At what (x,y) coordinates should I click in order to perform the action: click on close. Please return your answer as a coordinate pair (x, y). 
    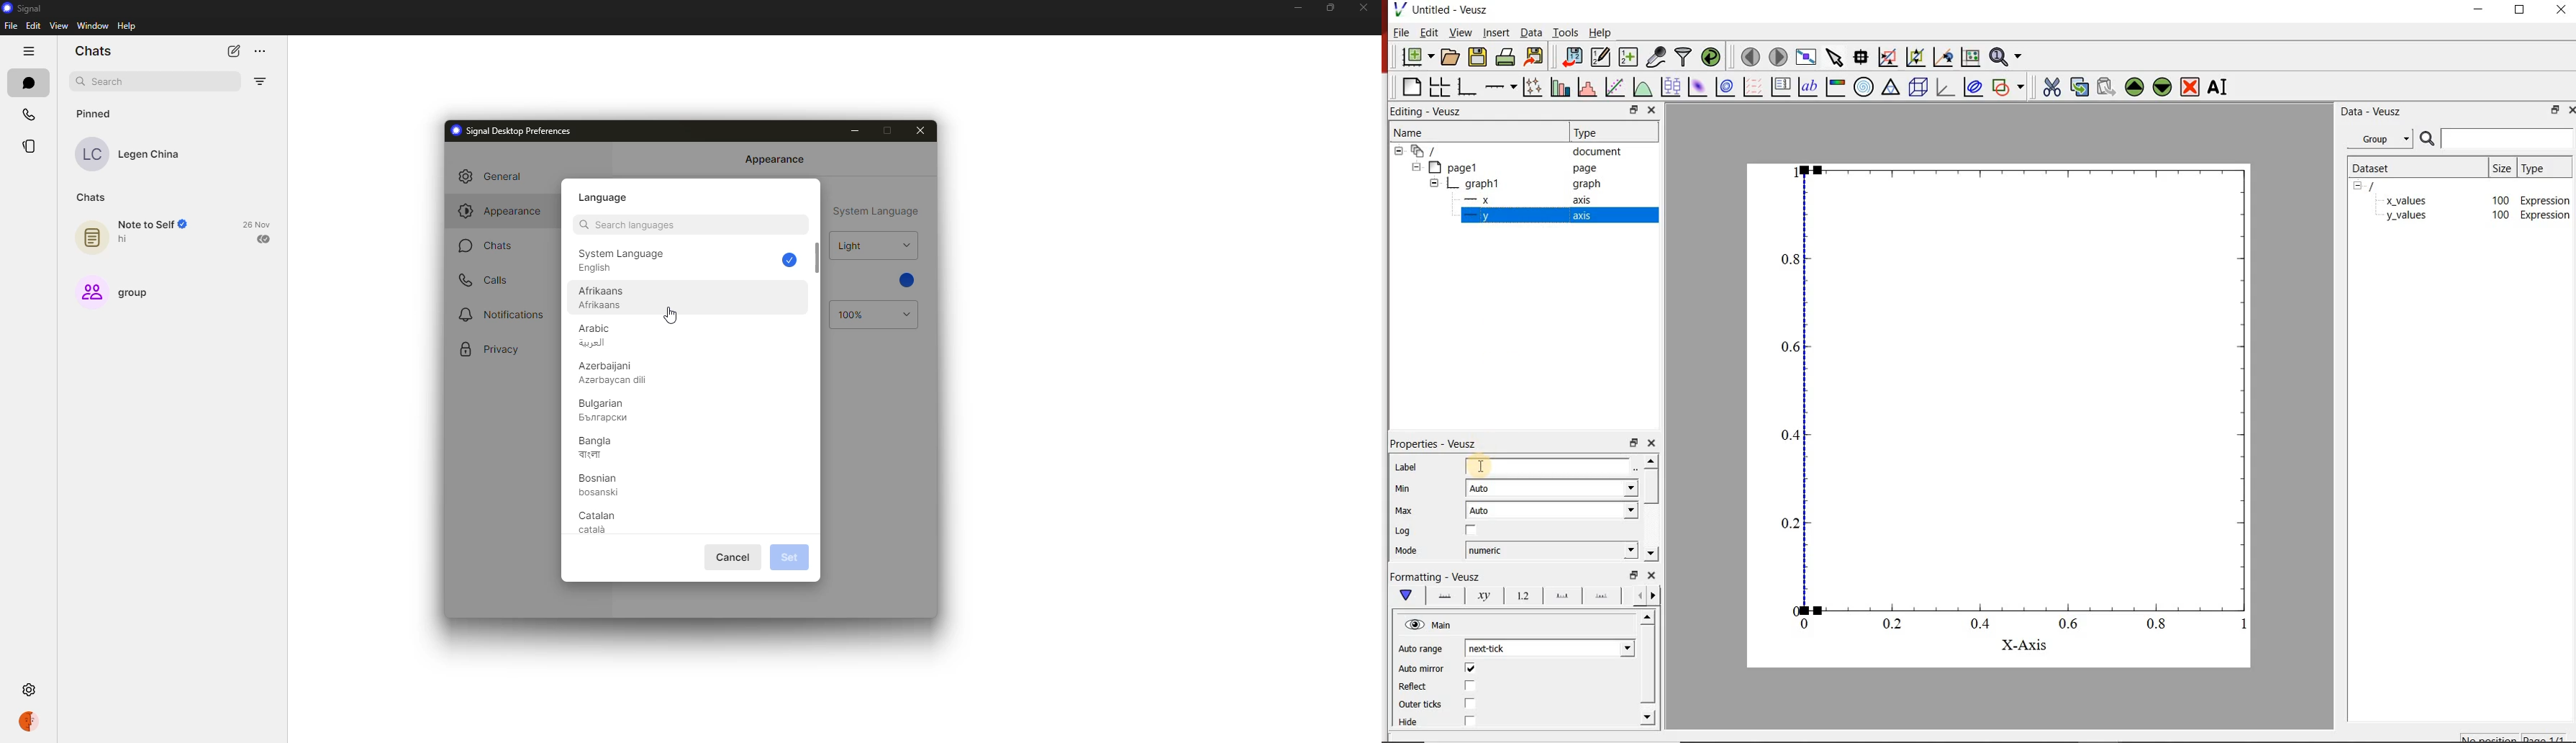
    Looking at the image, I should click on (2569, 110).